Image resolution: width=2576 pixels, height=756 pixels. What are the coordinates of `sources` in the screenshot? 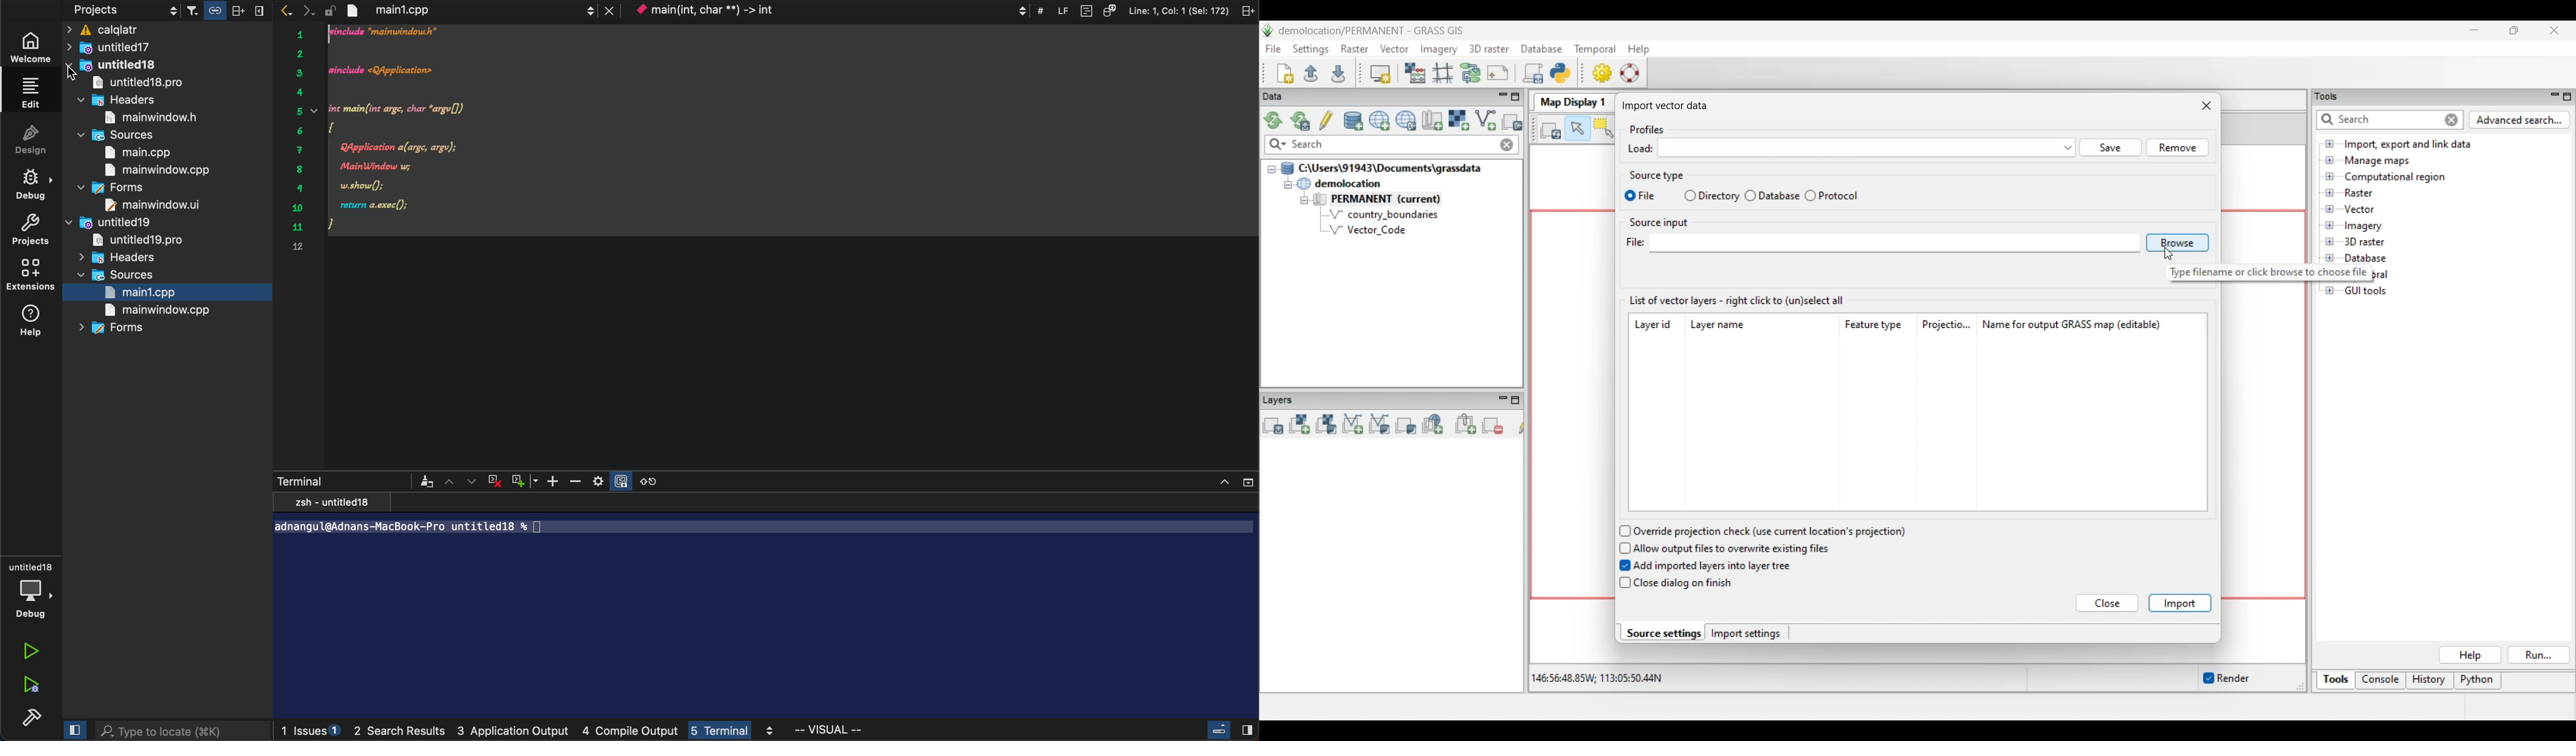 It's located at (125, 274).